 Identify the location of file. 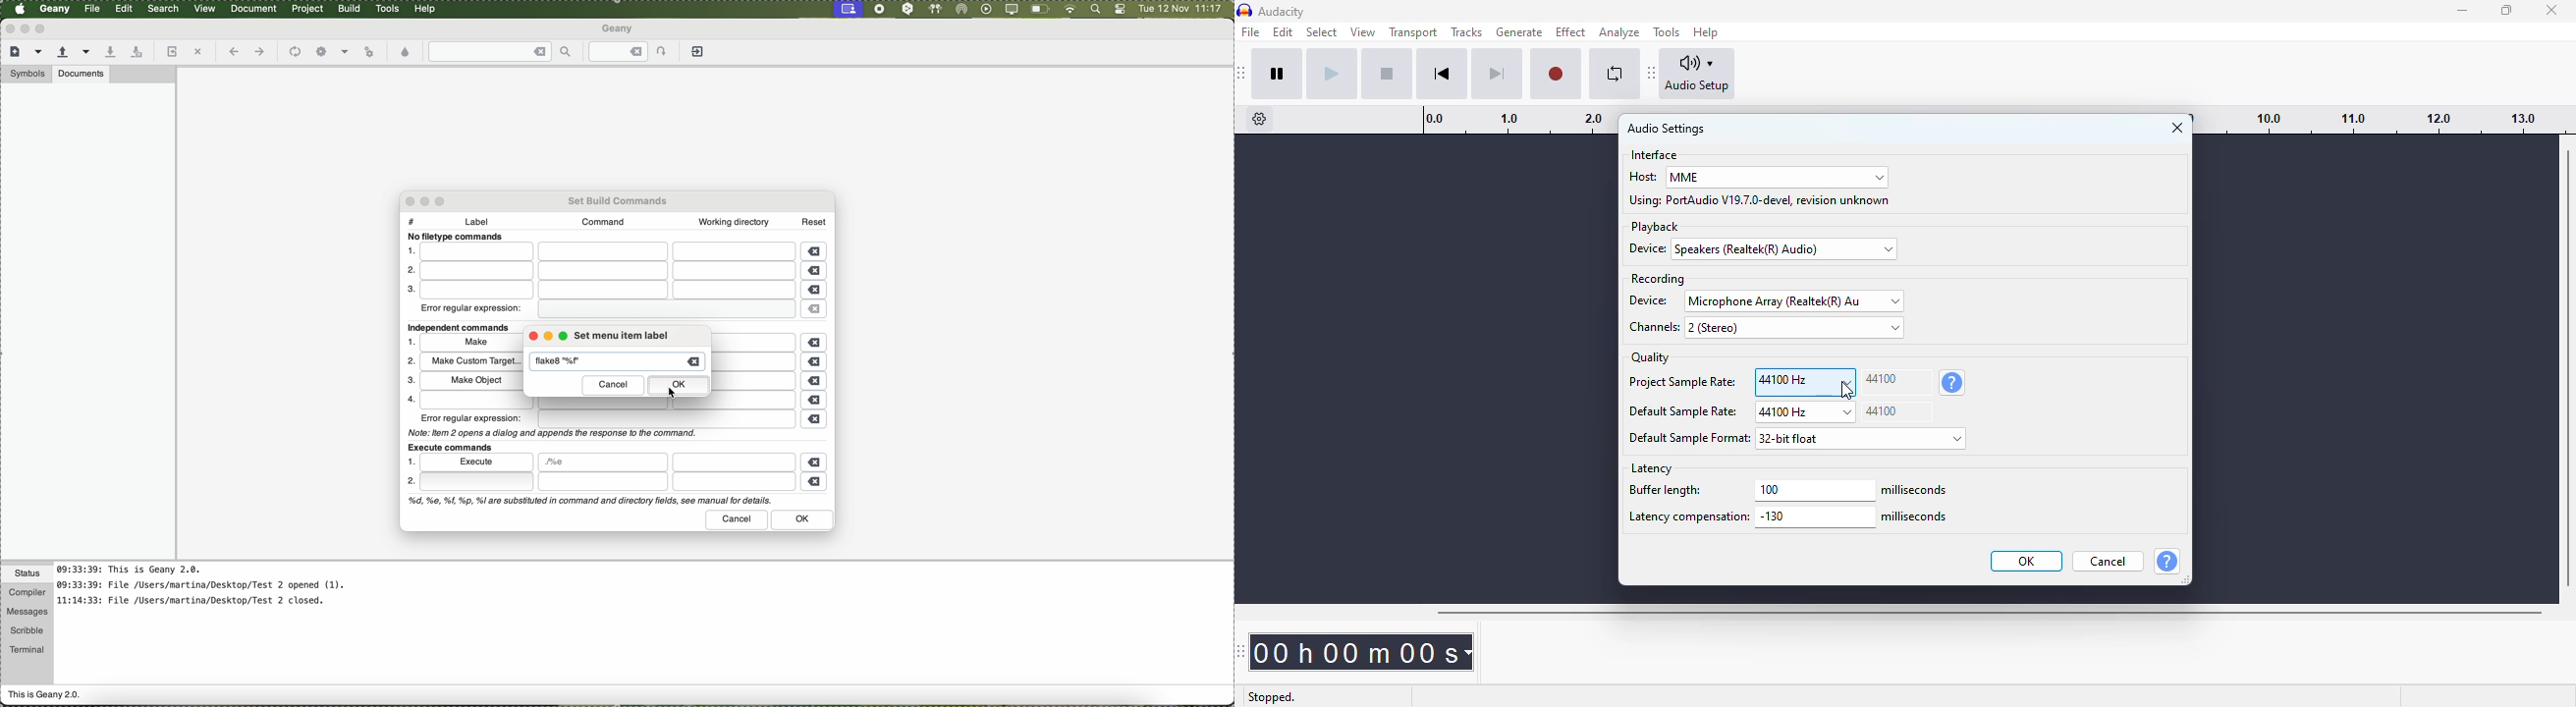
(734, 462).